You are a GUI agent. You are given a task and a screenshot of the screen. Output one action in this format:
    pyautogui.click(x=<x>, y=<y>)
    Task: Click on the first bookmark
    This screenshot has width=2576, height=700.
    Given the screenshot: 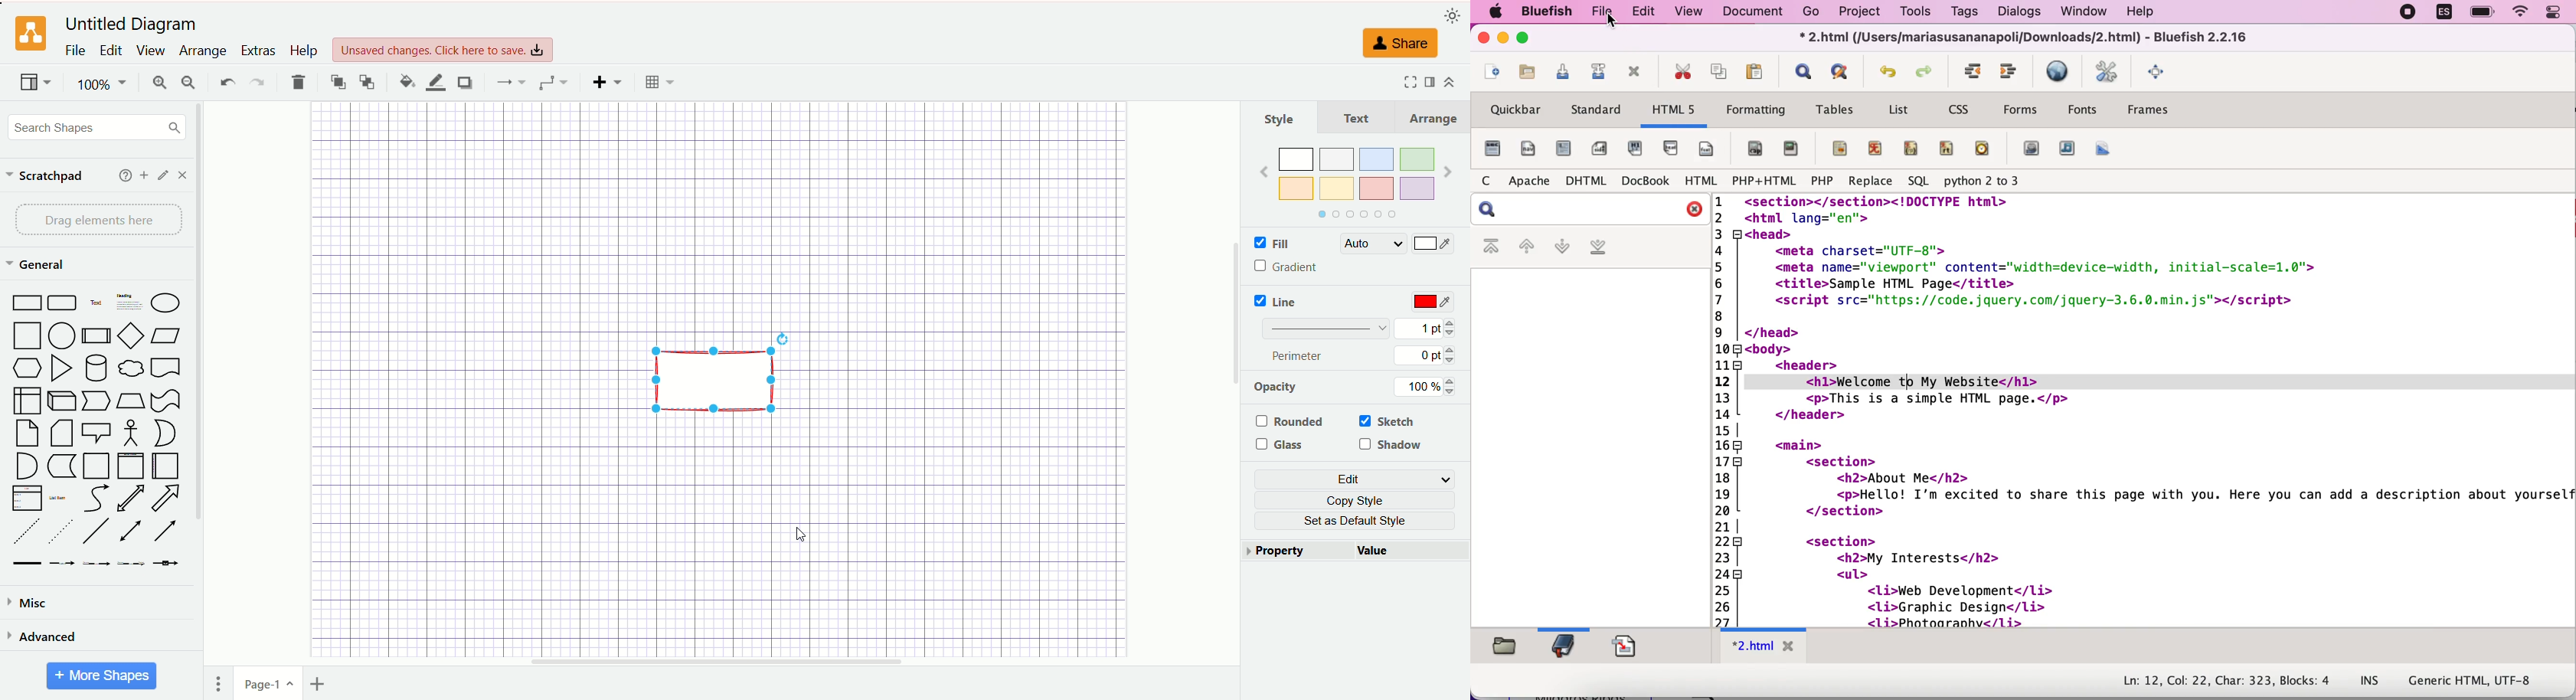 What is the action you would take?
    pyautogui.click(x=1489, y=245)
    